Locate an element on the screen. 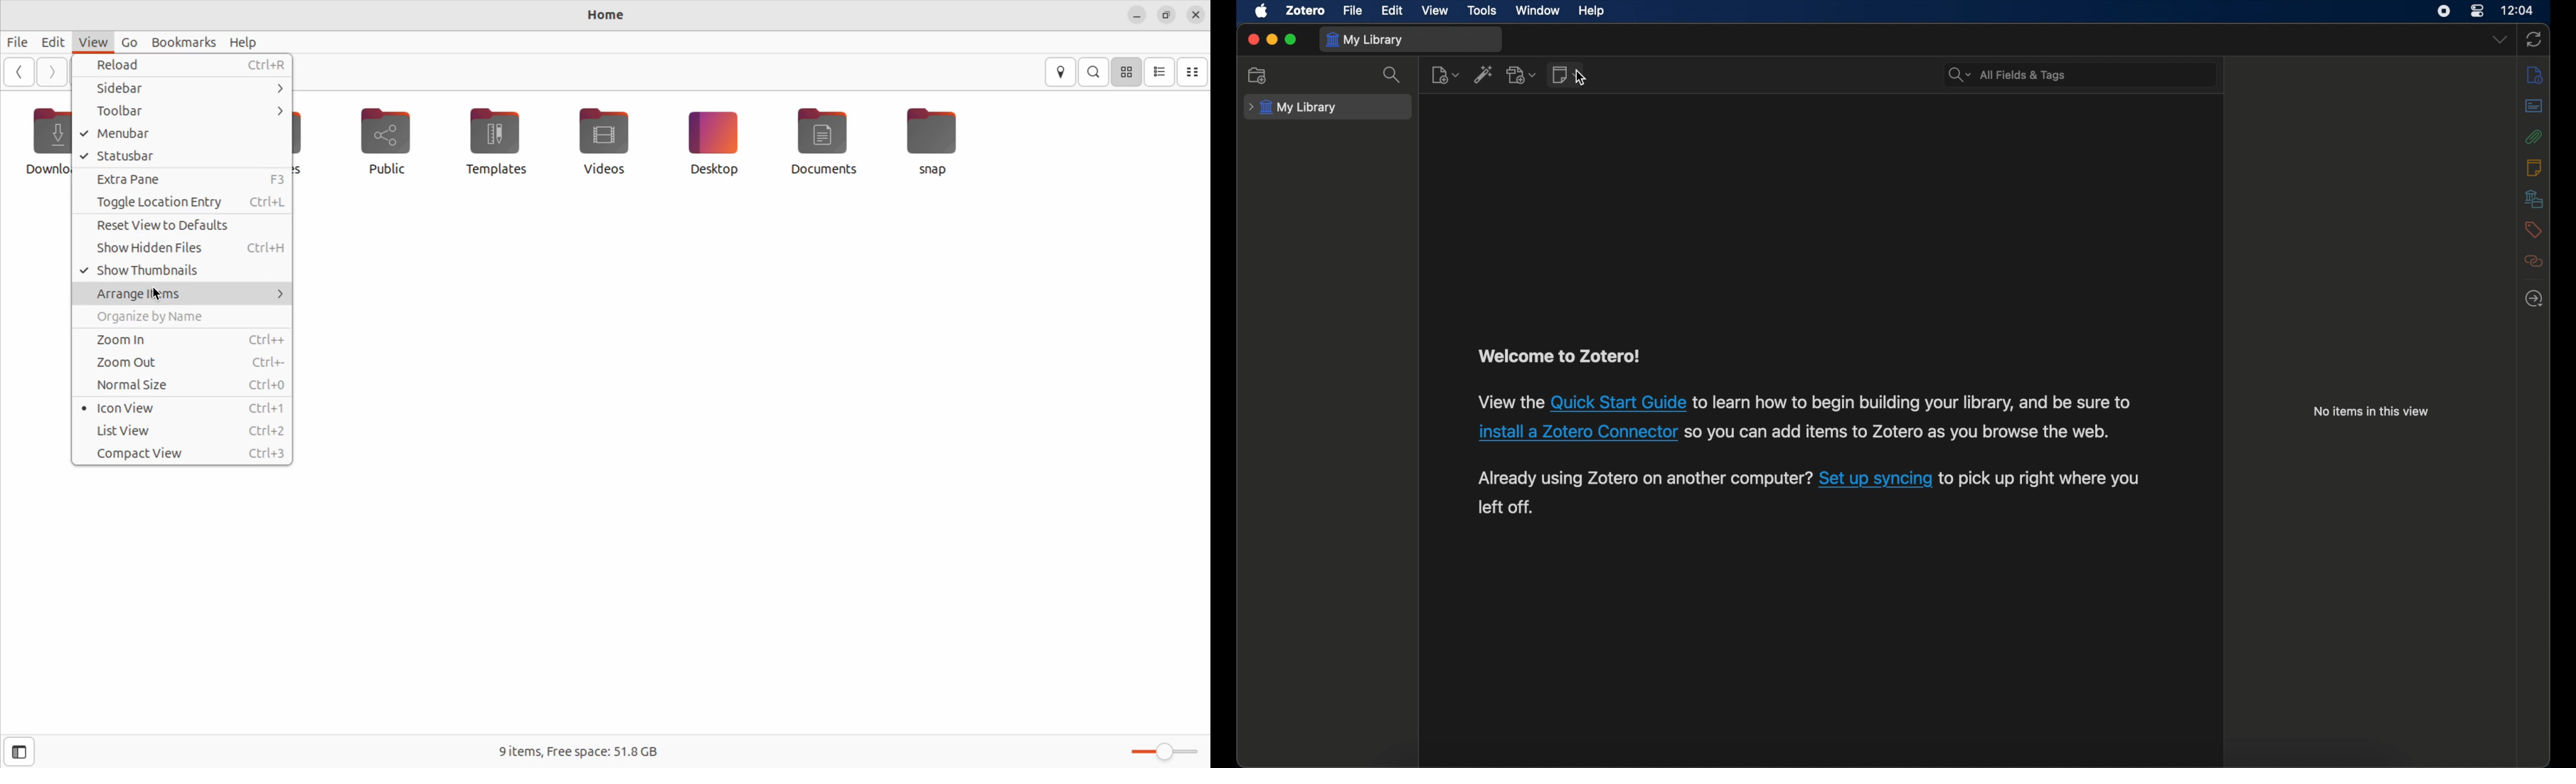 This screenshot has width=2576, height=784. add items by identifier is located at coordinates (1484, 74).